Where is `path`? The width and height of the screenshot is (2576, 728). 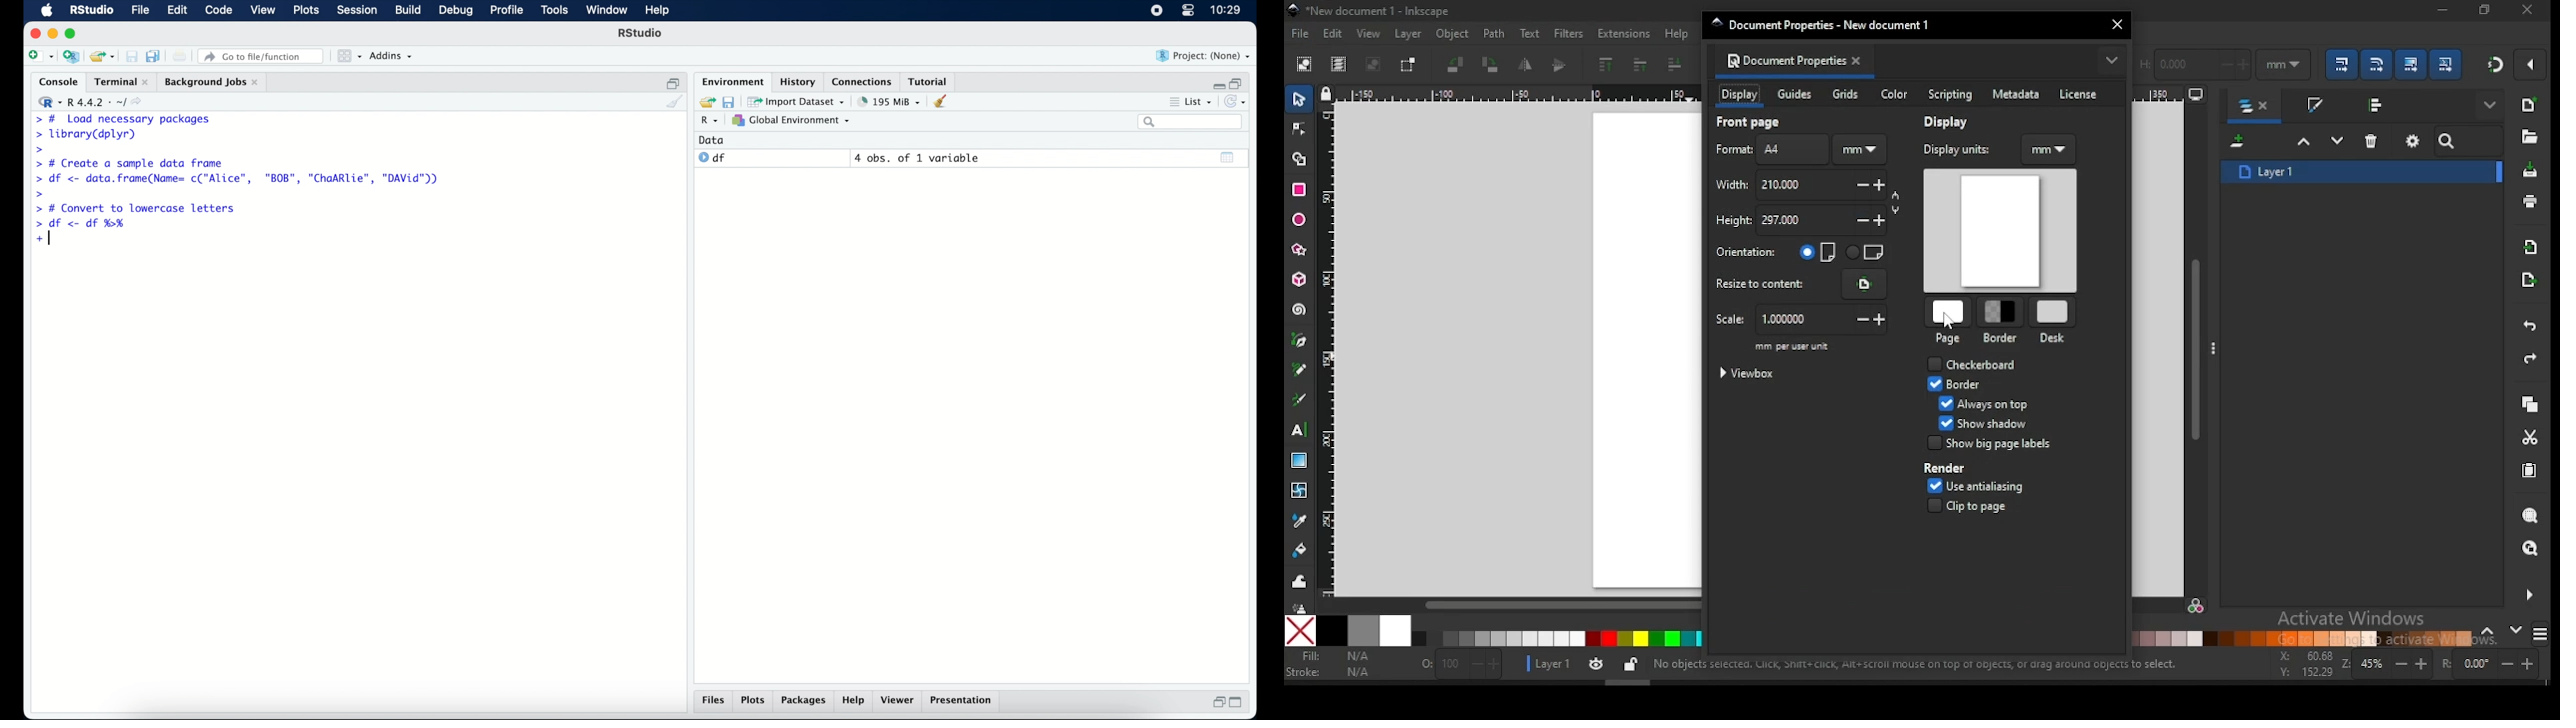 path is located at coordinates (1494, 34).